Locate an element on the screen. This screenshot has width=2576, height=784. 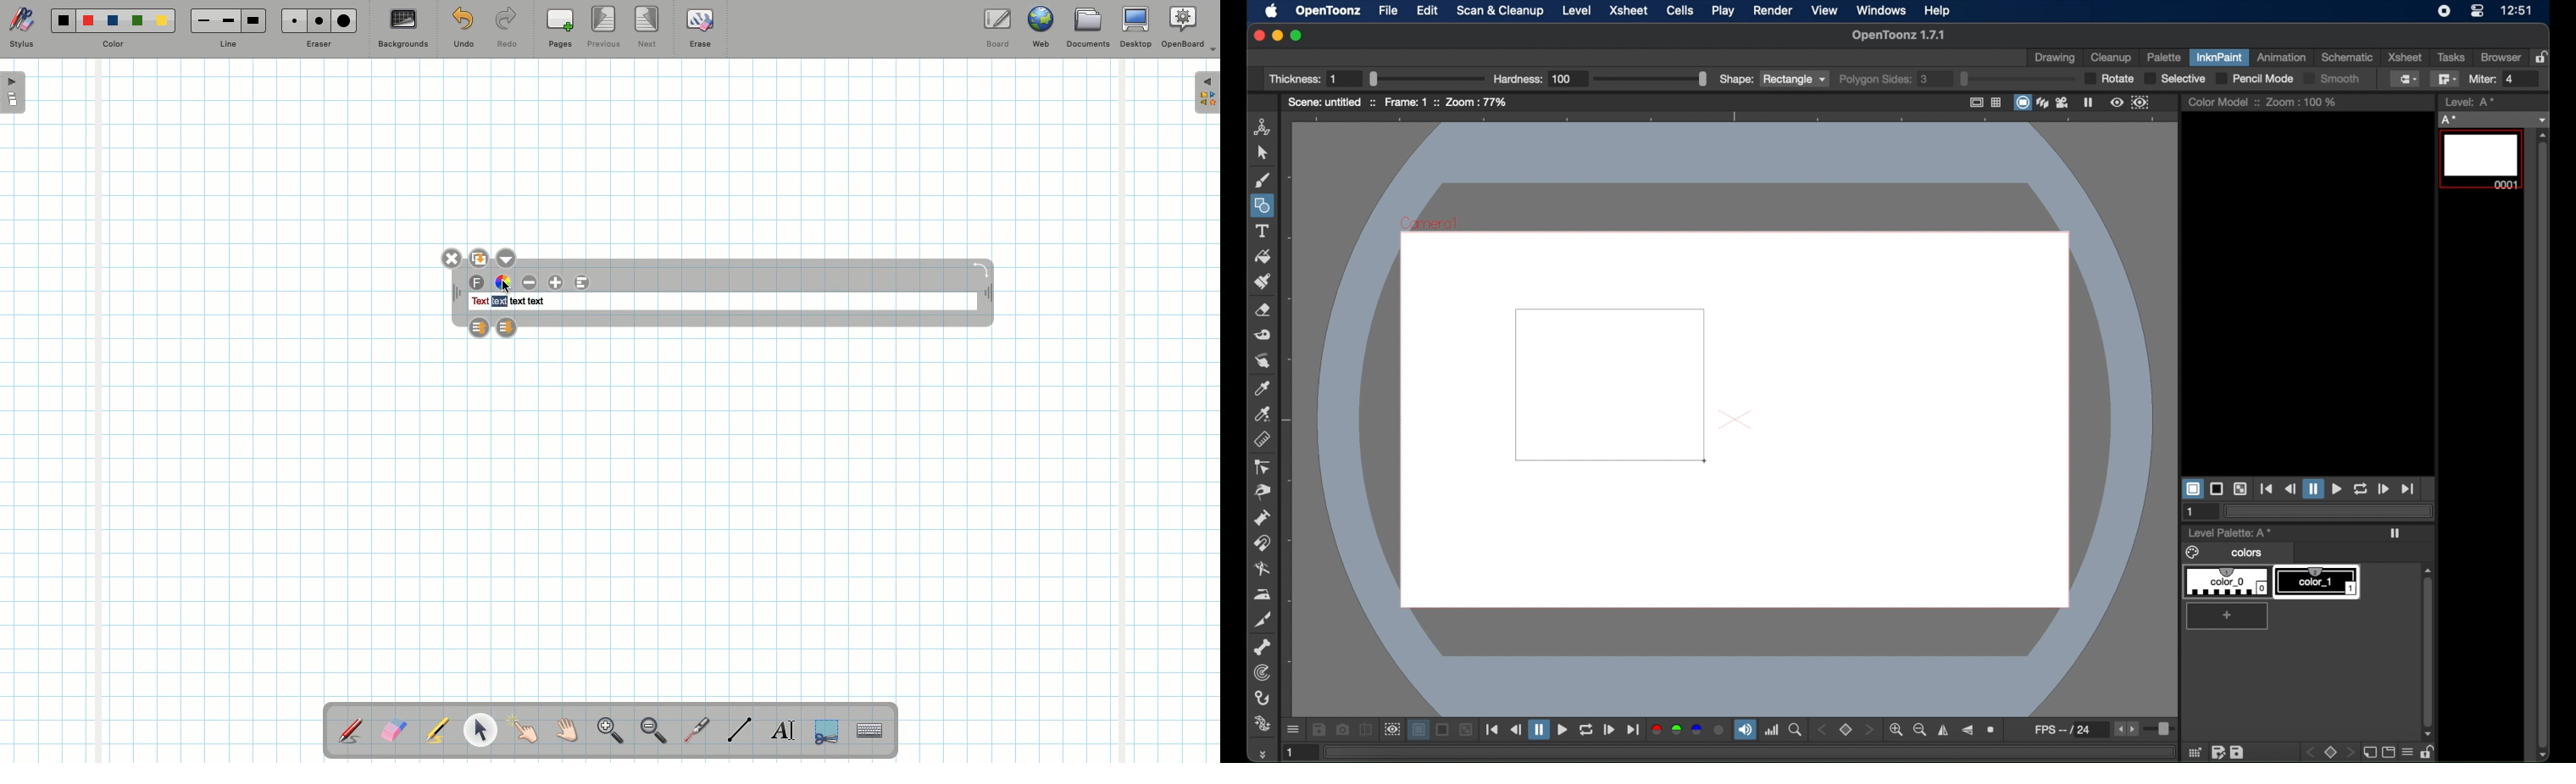
frame: 1 is located at coordinates (1409, 102).